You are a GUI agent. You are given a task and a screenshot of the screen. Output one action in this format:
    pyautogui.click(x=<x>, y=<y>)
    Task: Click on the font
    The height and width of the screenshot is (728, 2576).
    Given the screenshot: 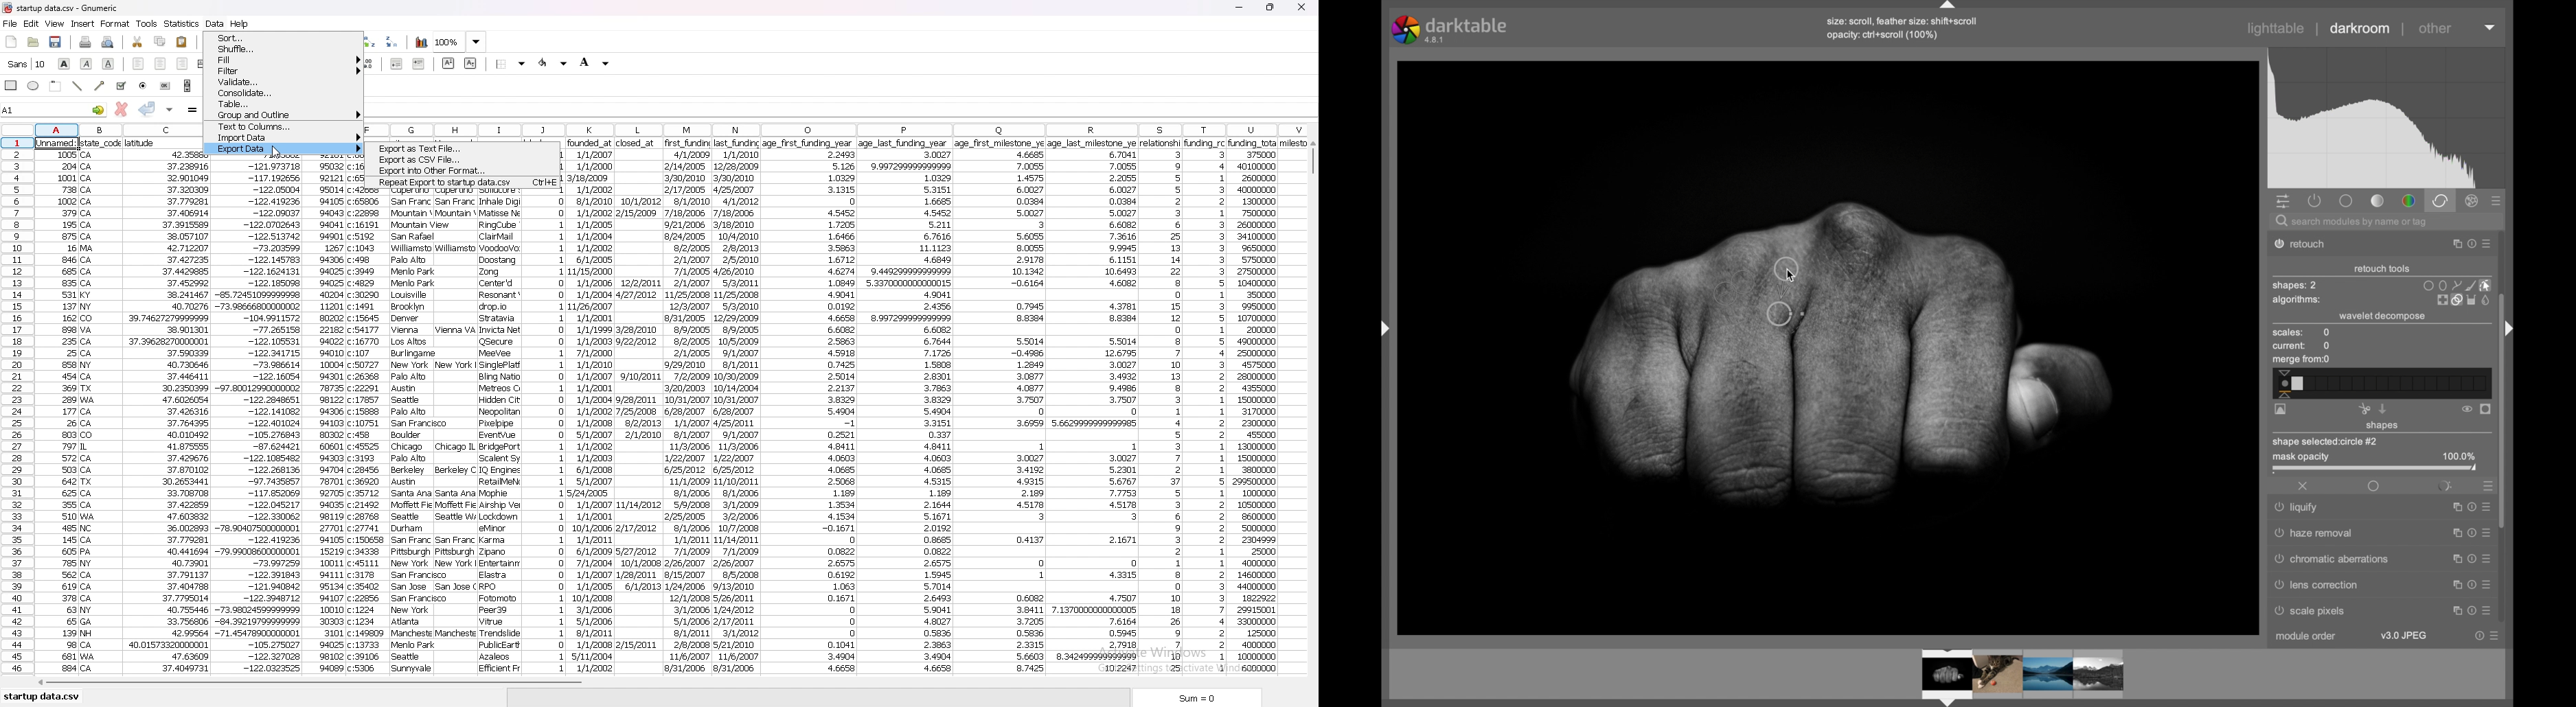 What is the action you would take?
    pyautogui.click(x=27, y=64)
    